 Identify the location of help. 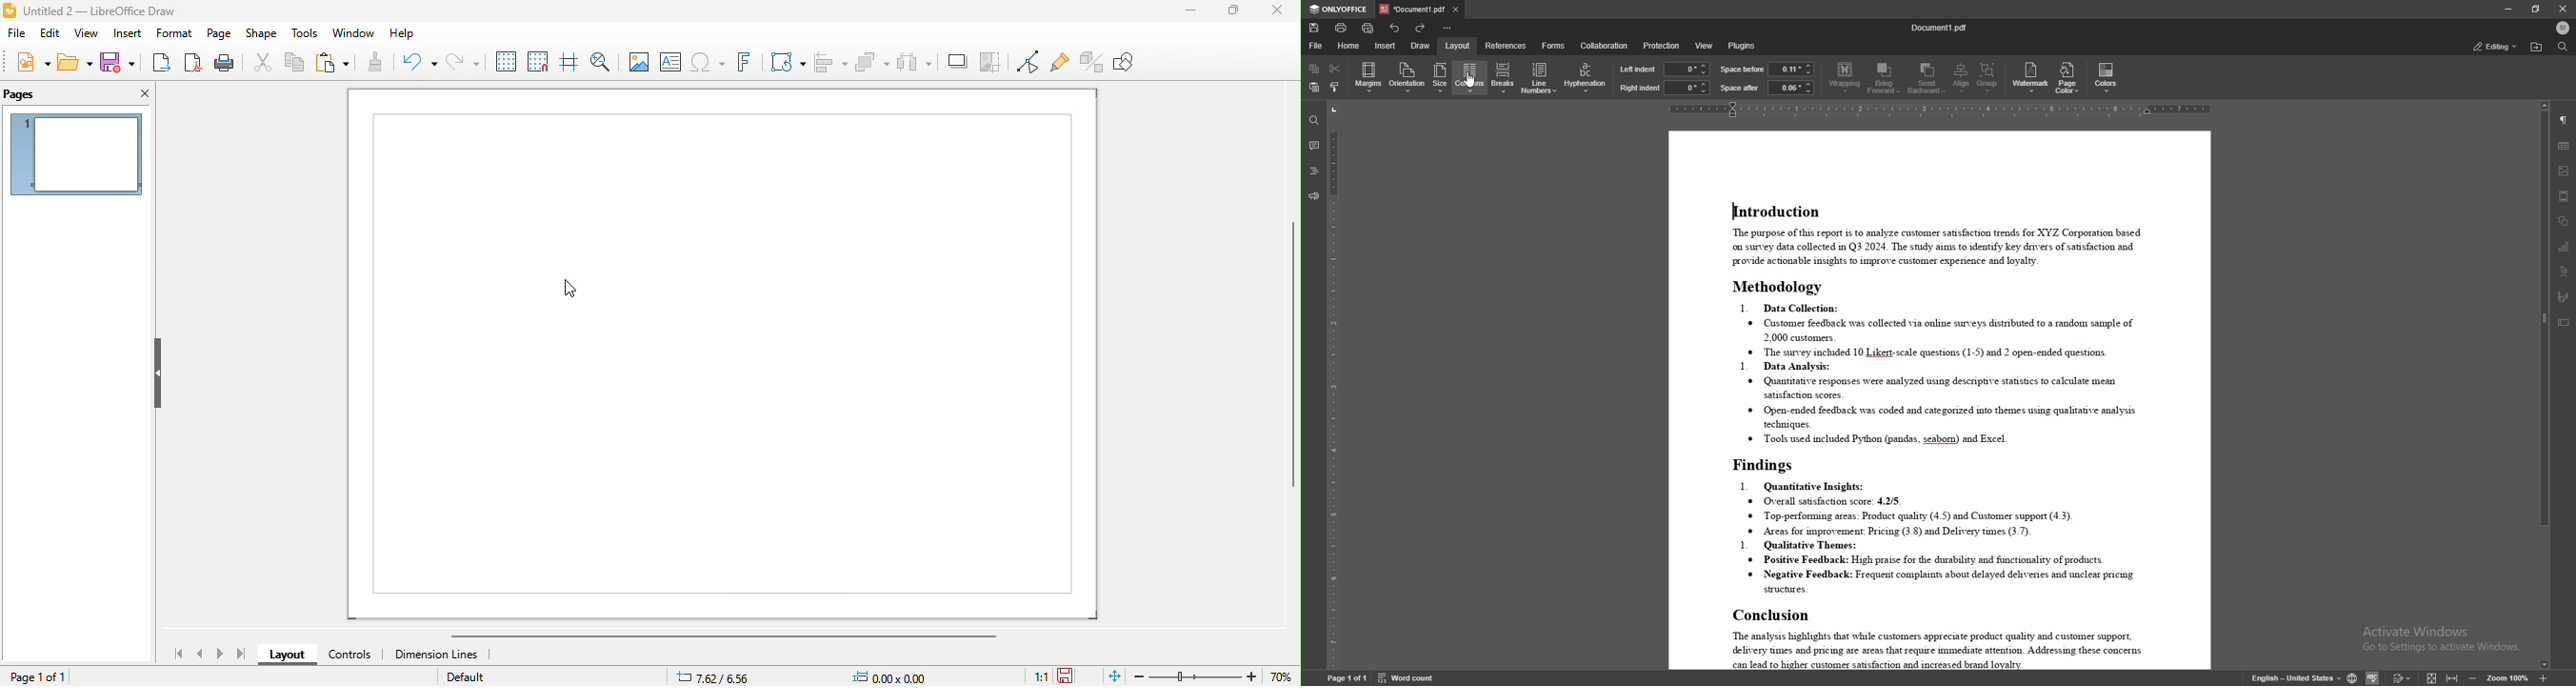
(404, 34).